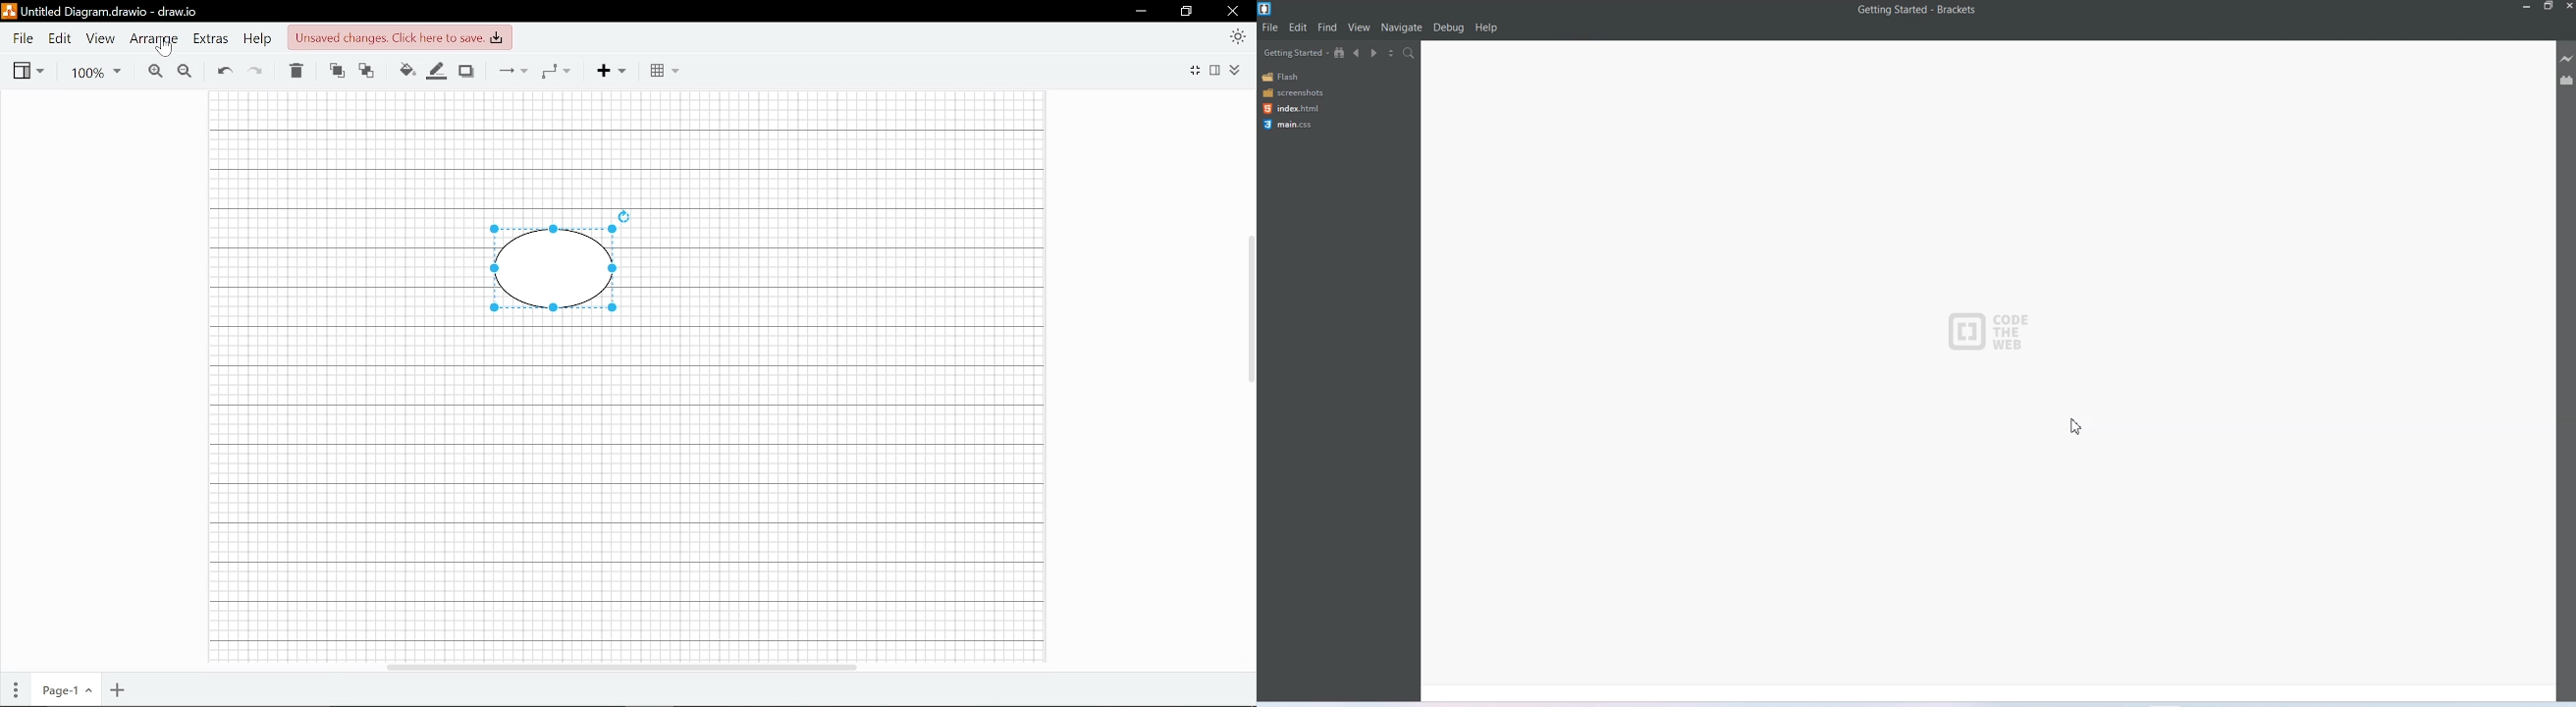 The image size is (2576, 728). I want to click on Add, so click(609, 71).